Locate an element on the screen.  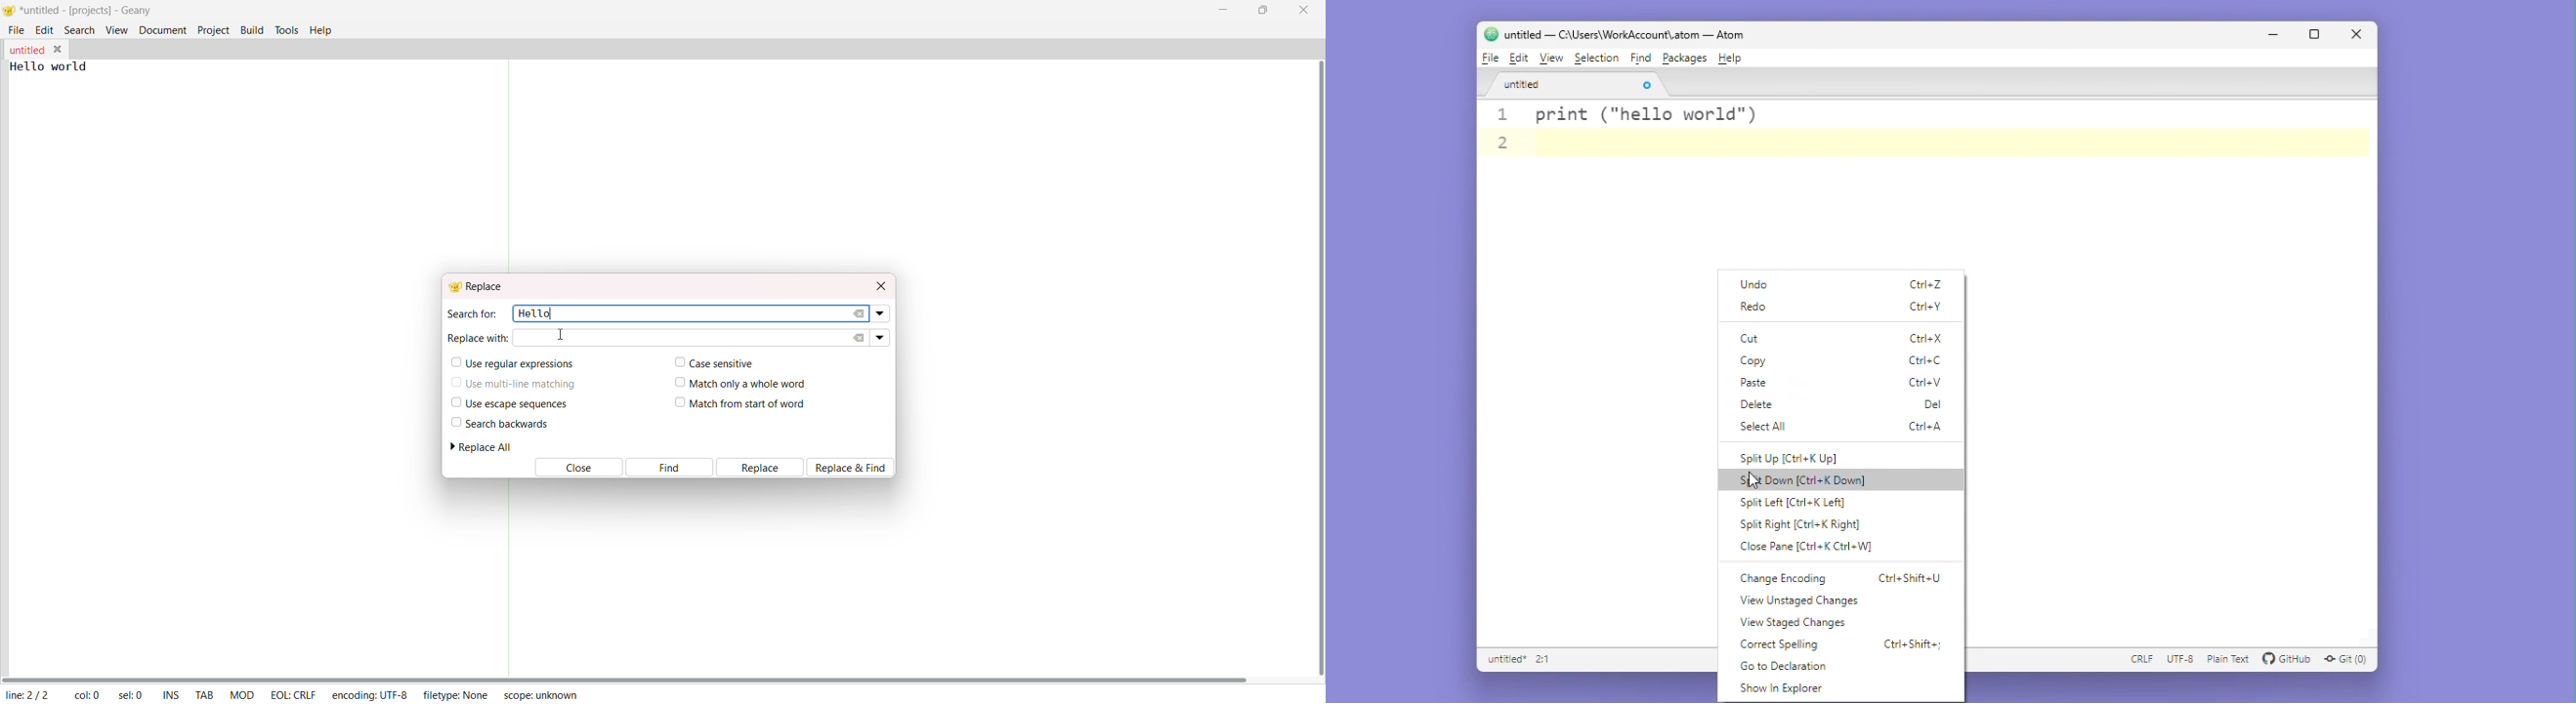
Find is located at coordinates (1643, 59).